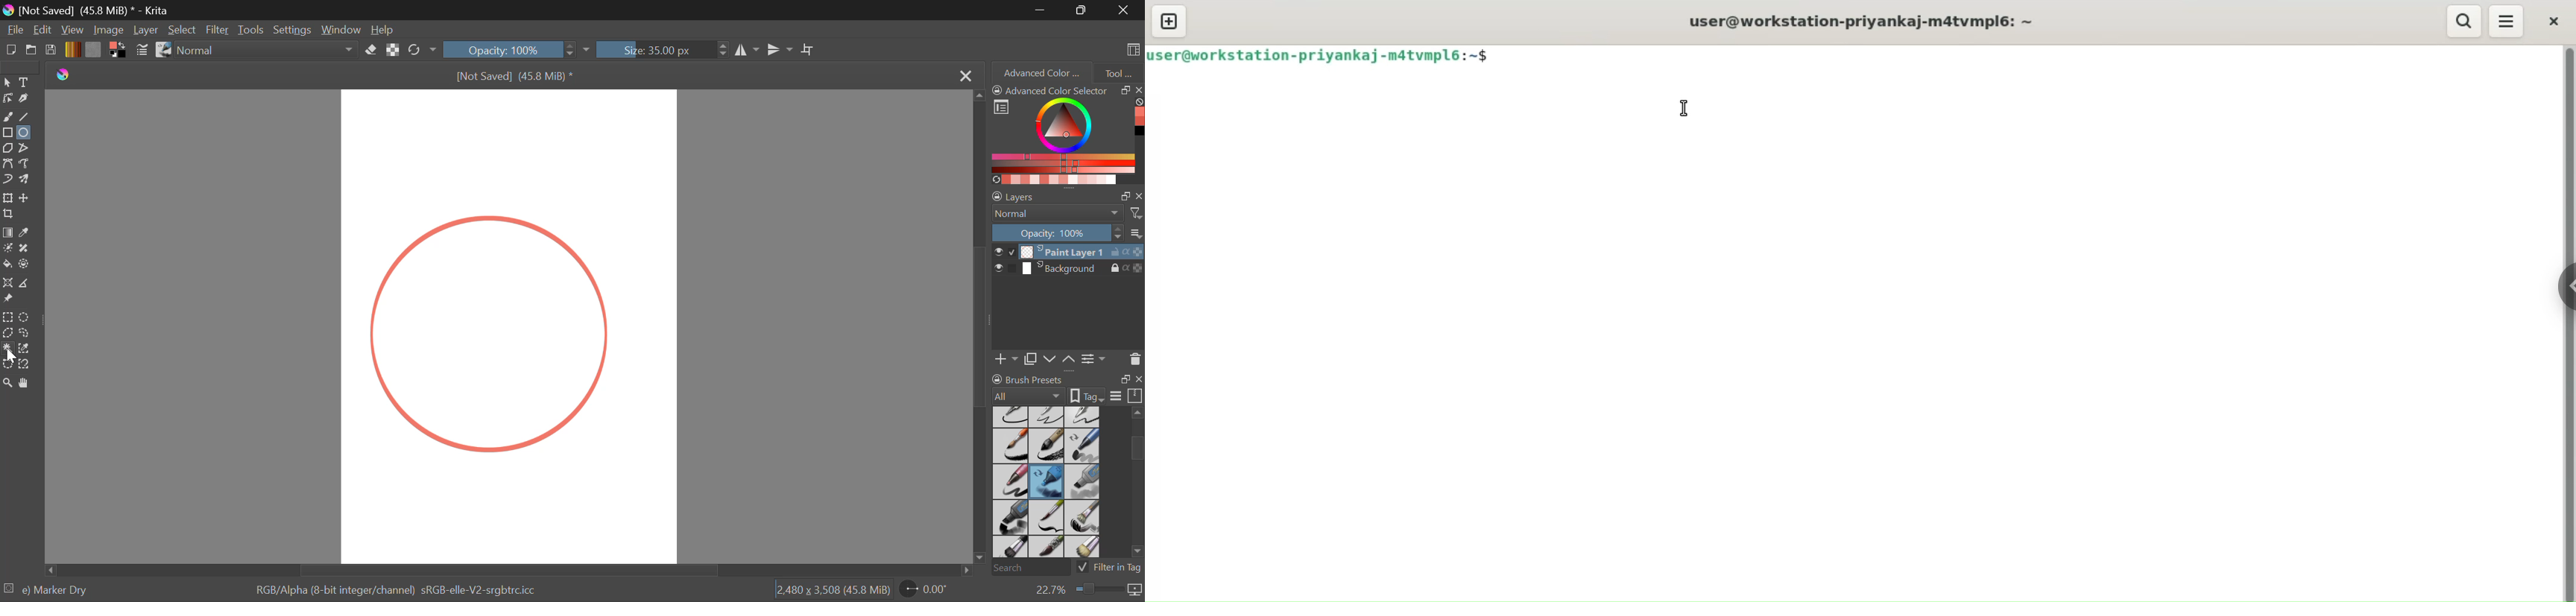 Image resolution: width=2576 pixels, height=616 pixels. What do you see at coordinates (1124, 10) in the screenshot?
I see `Close` at bounding box center [1124, 10].